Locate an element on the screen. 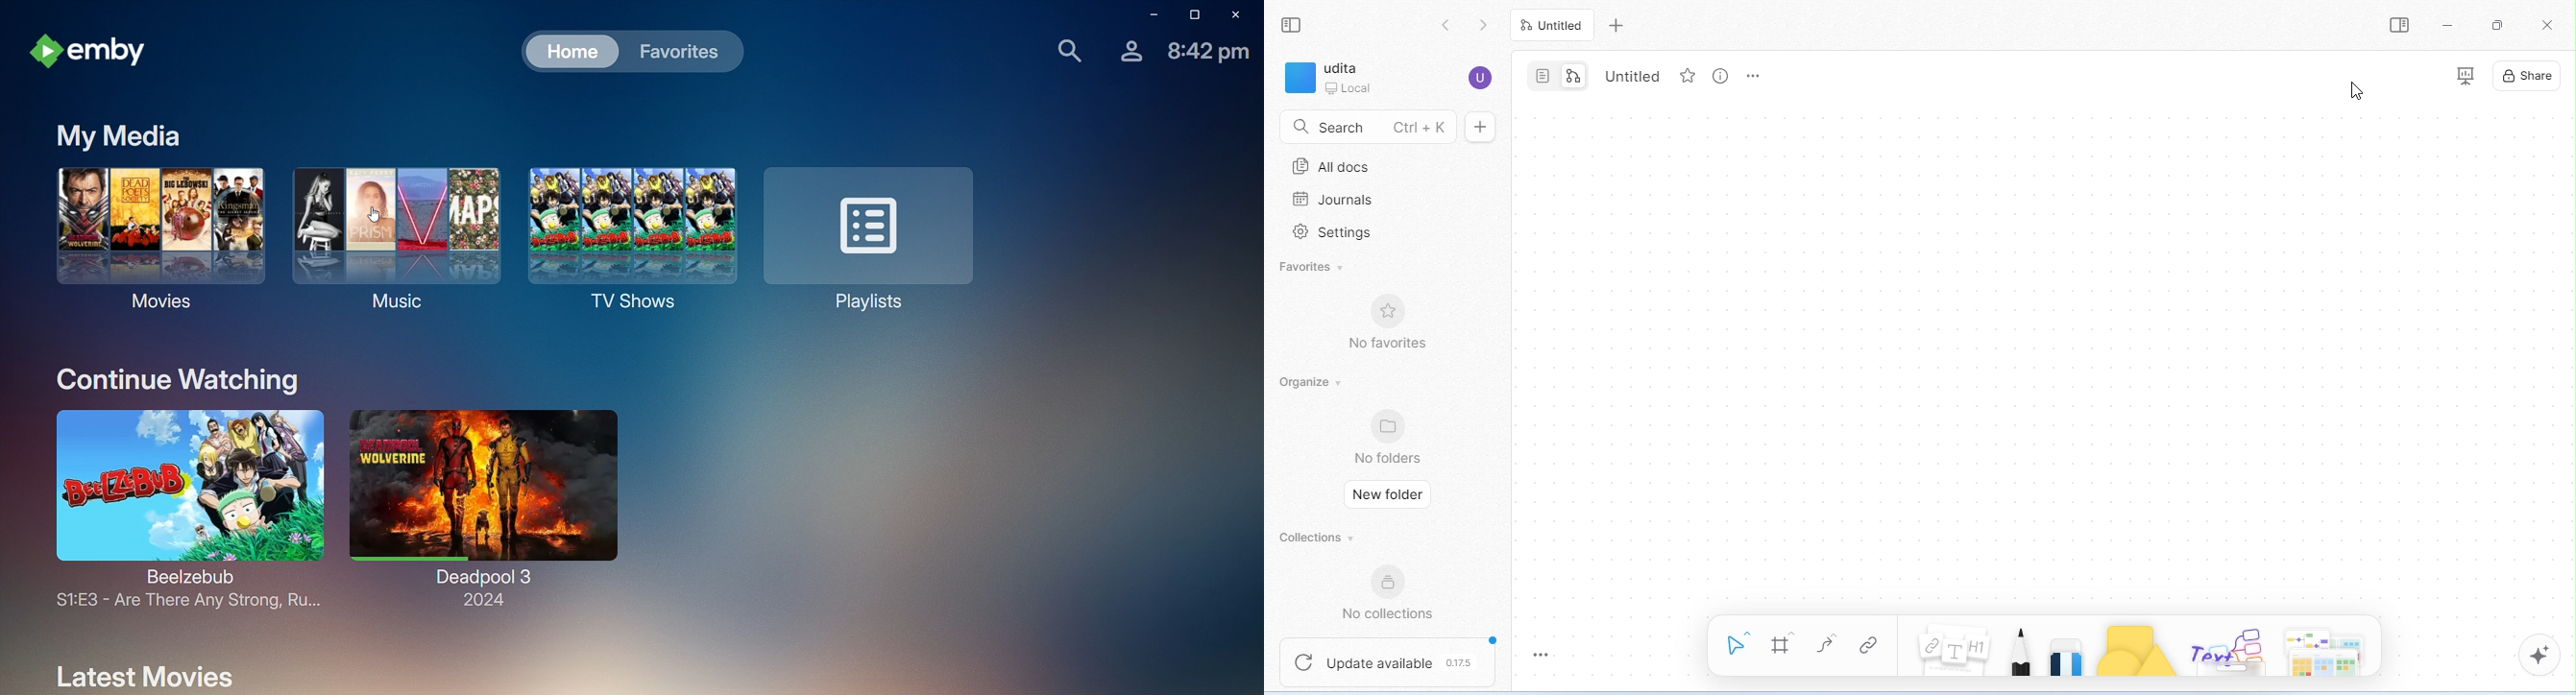 This screenshot has height=700, width=2576. add new tab is located at coordinates (1618, 26).